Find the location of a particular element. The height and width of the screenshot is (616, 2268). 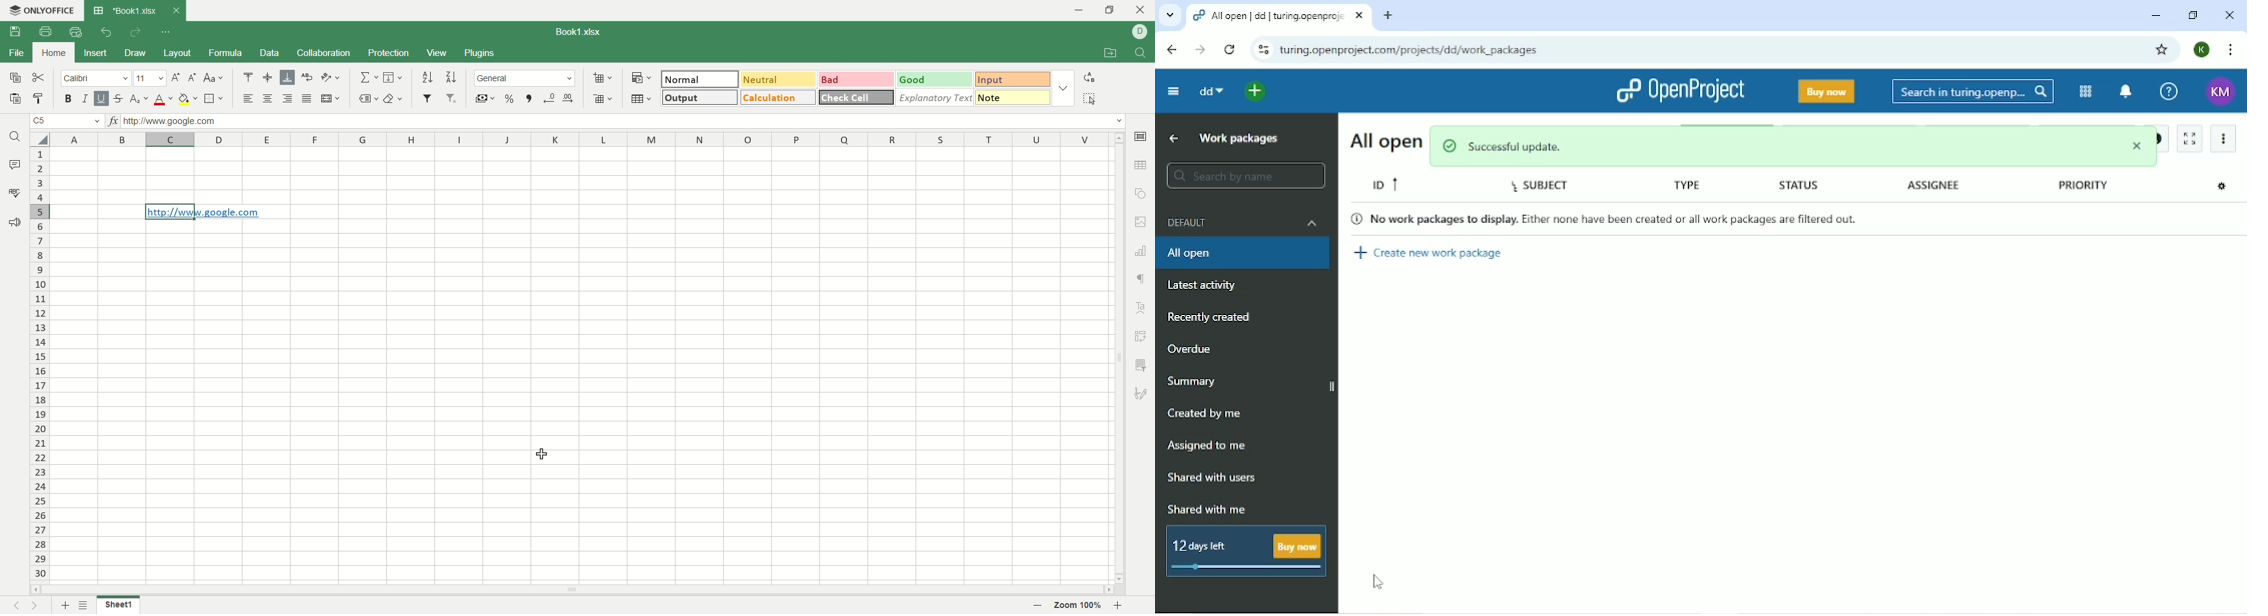

Close is located at coordinates (2228, 16).